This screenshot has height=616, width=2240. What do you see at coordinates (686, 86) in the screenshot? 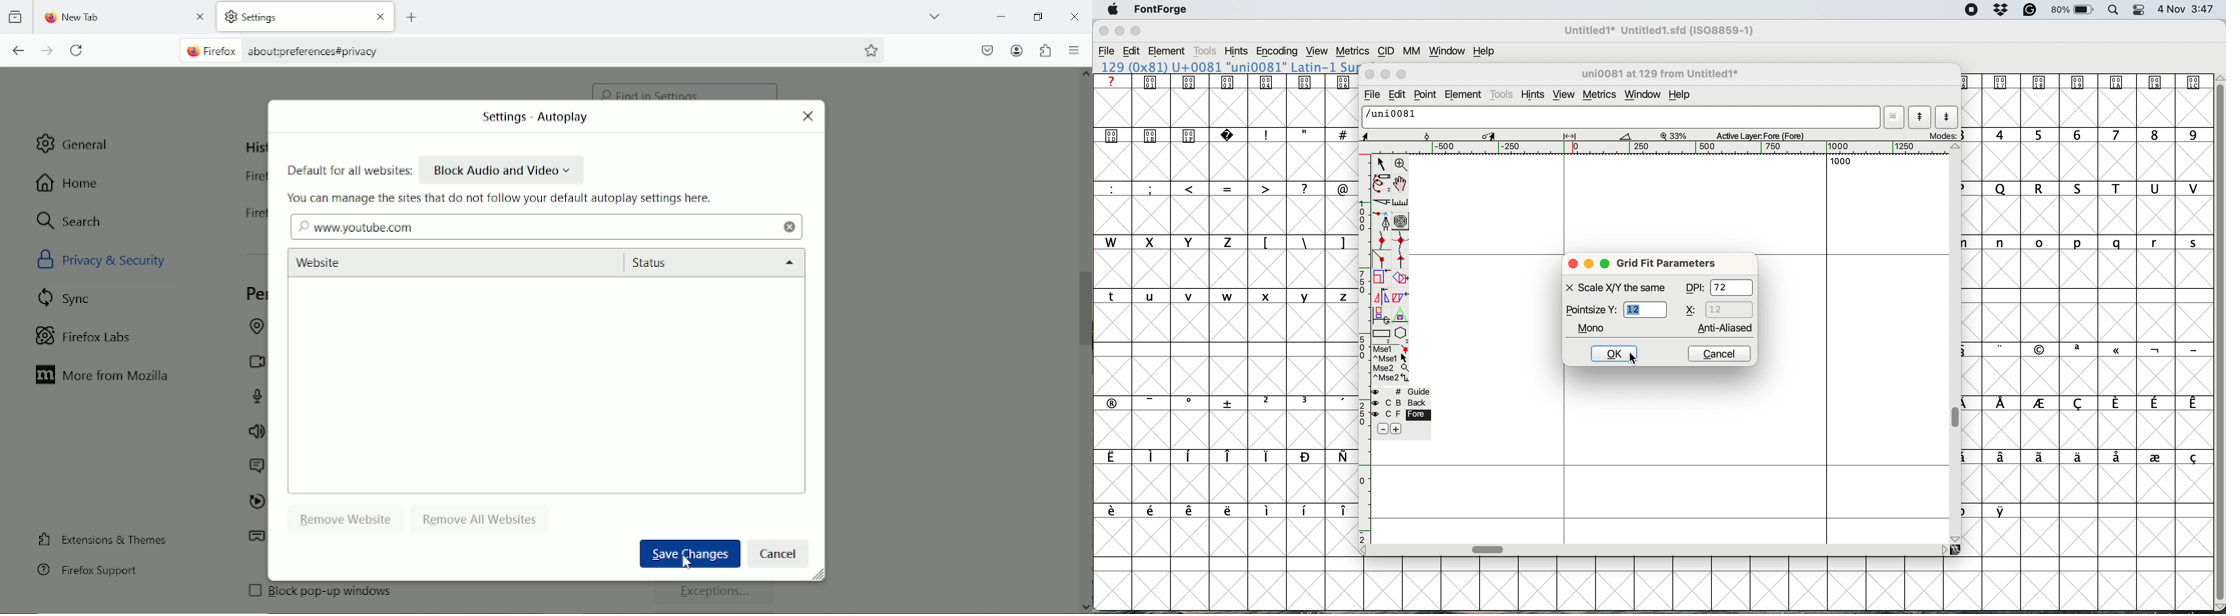
I see `find a settings` at bounding box center [686, 86].